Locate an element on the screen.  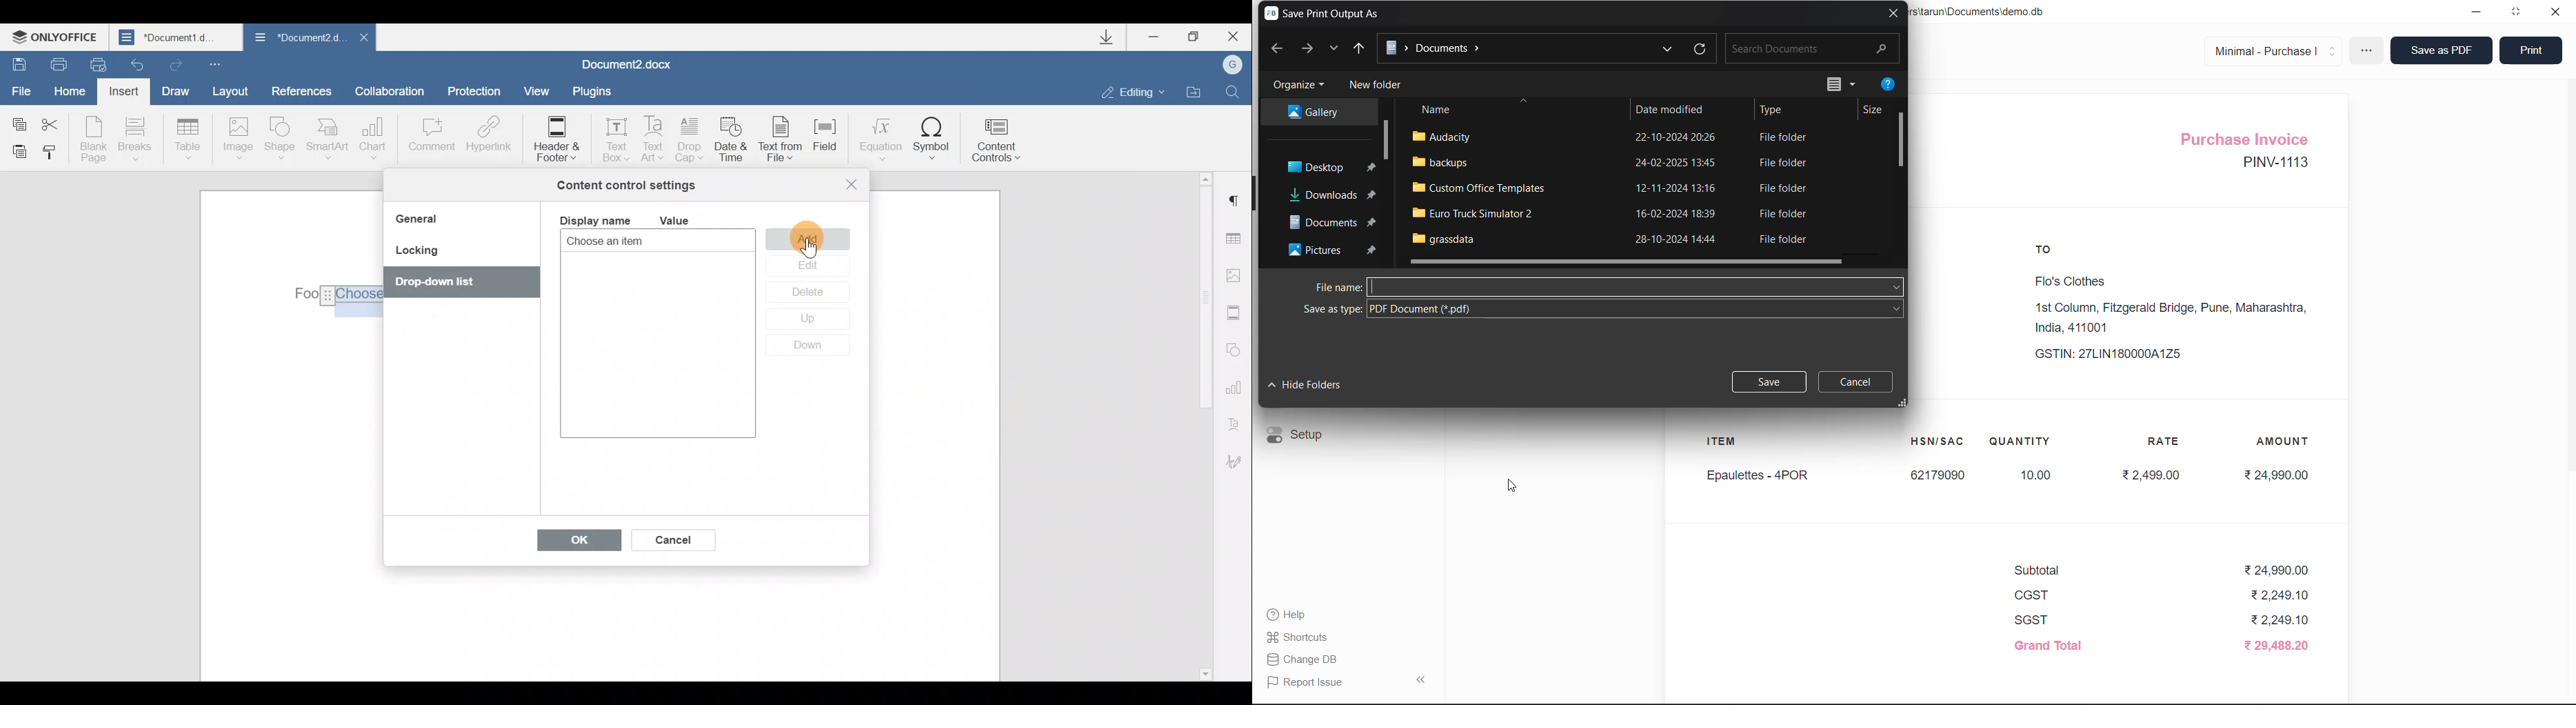
previous locations is located at coordinates (1669, 48).